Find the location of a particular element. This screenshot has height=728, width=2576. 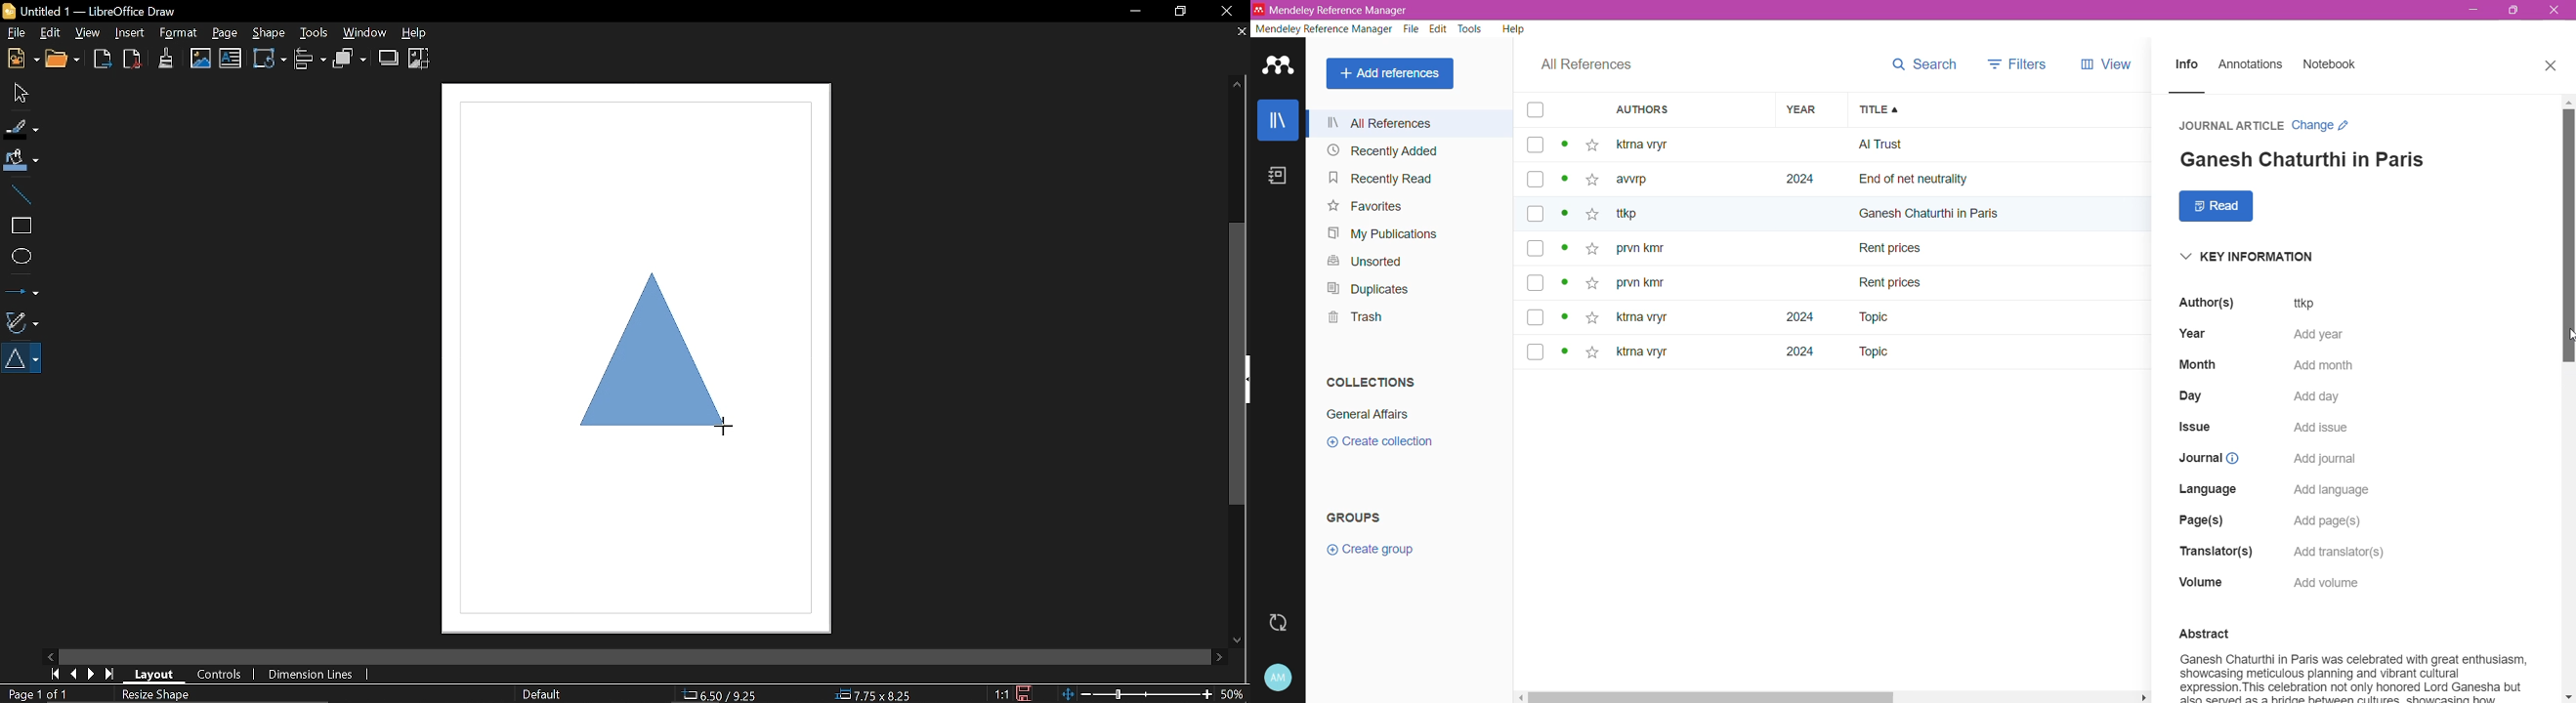

Curves and polygons is located at coordinates (21, 320).